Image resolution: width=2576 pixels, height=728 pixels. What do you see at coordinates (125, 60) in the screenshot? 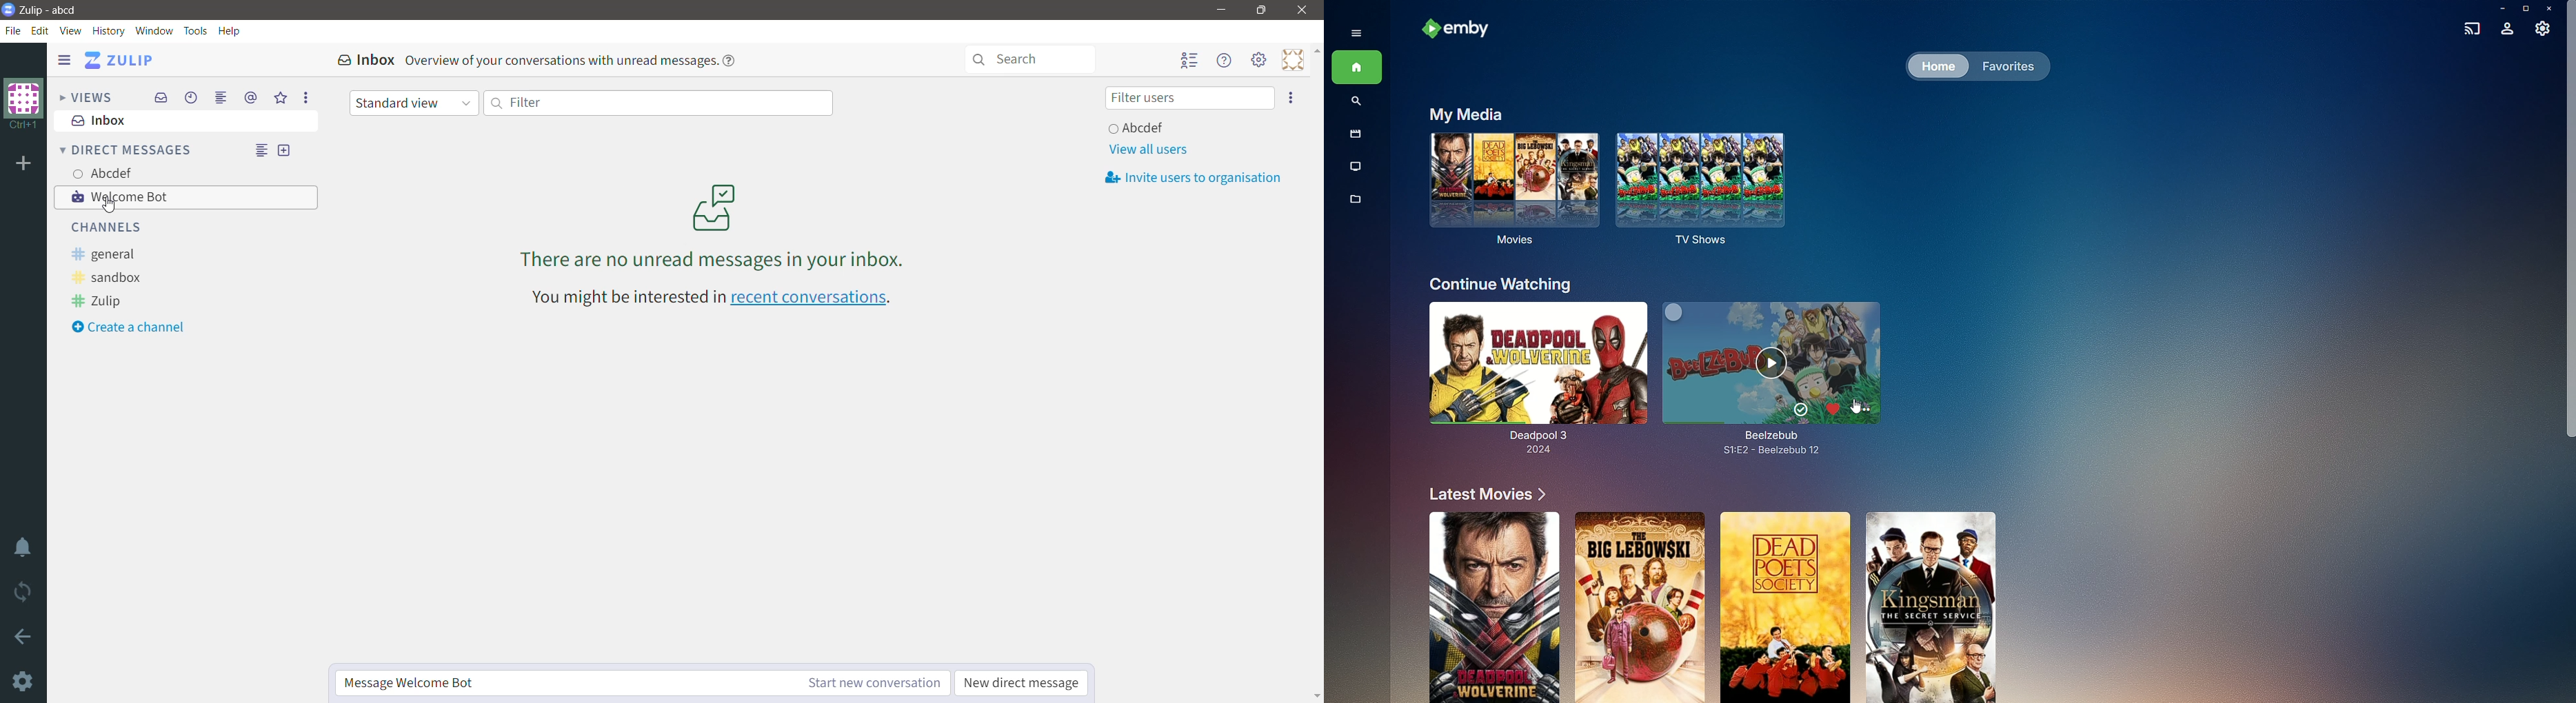
I see `Application` at bounding box center [125, 60].